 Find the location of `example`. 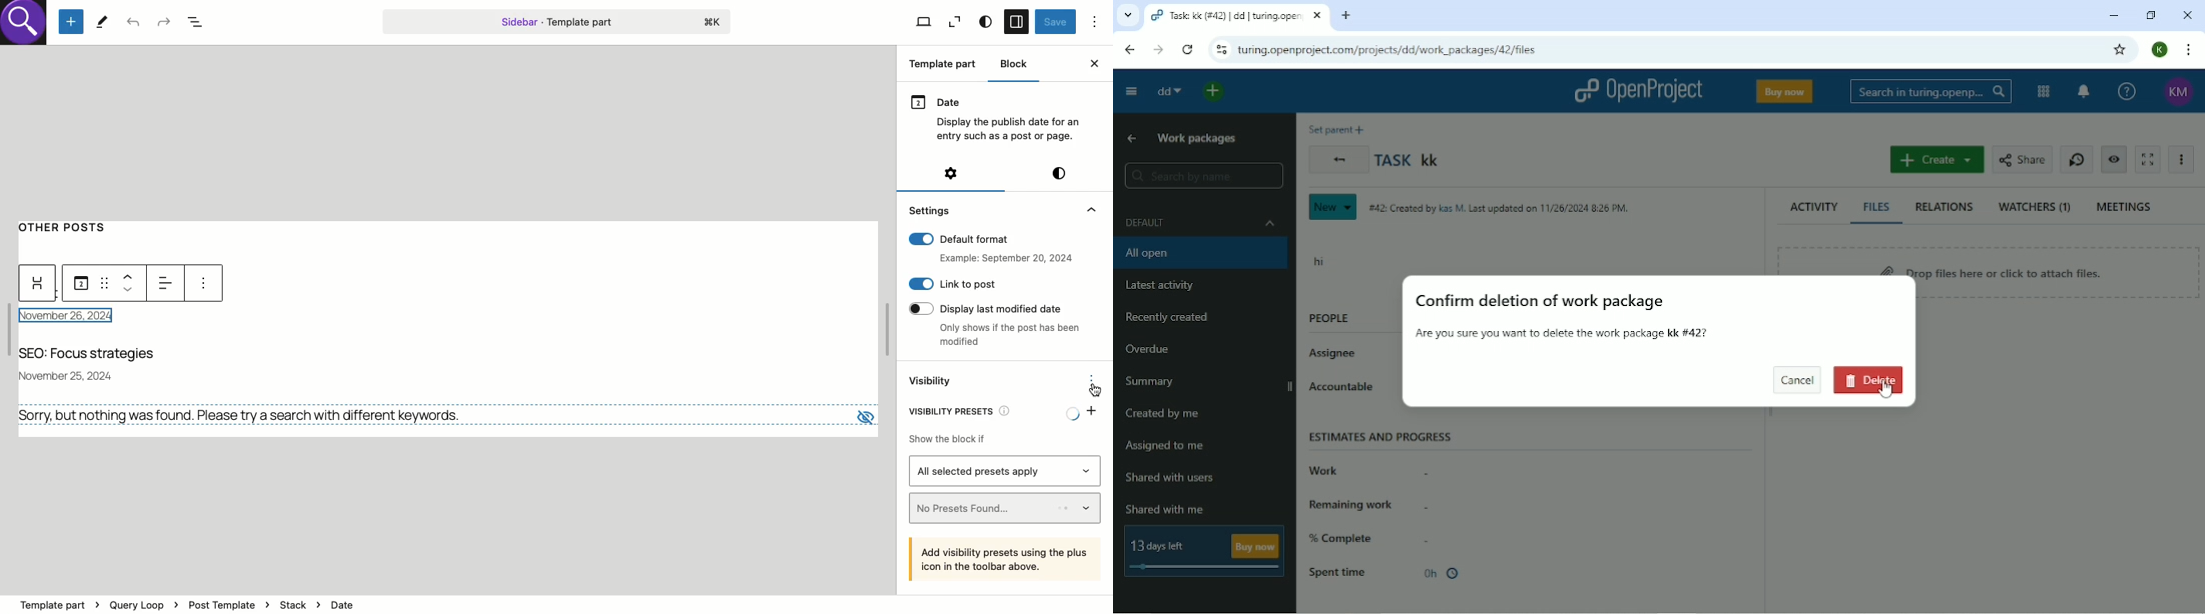

example is located at coordinates (1003, 258).